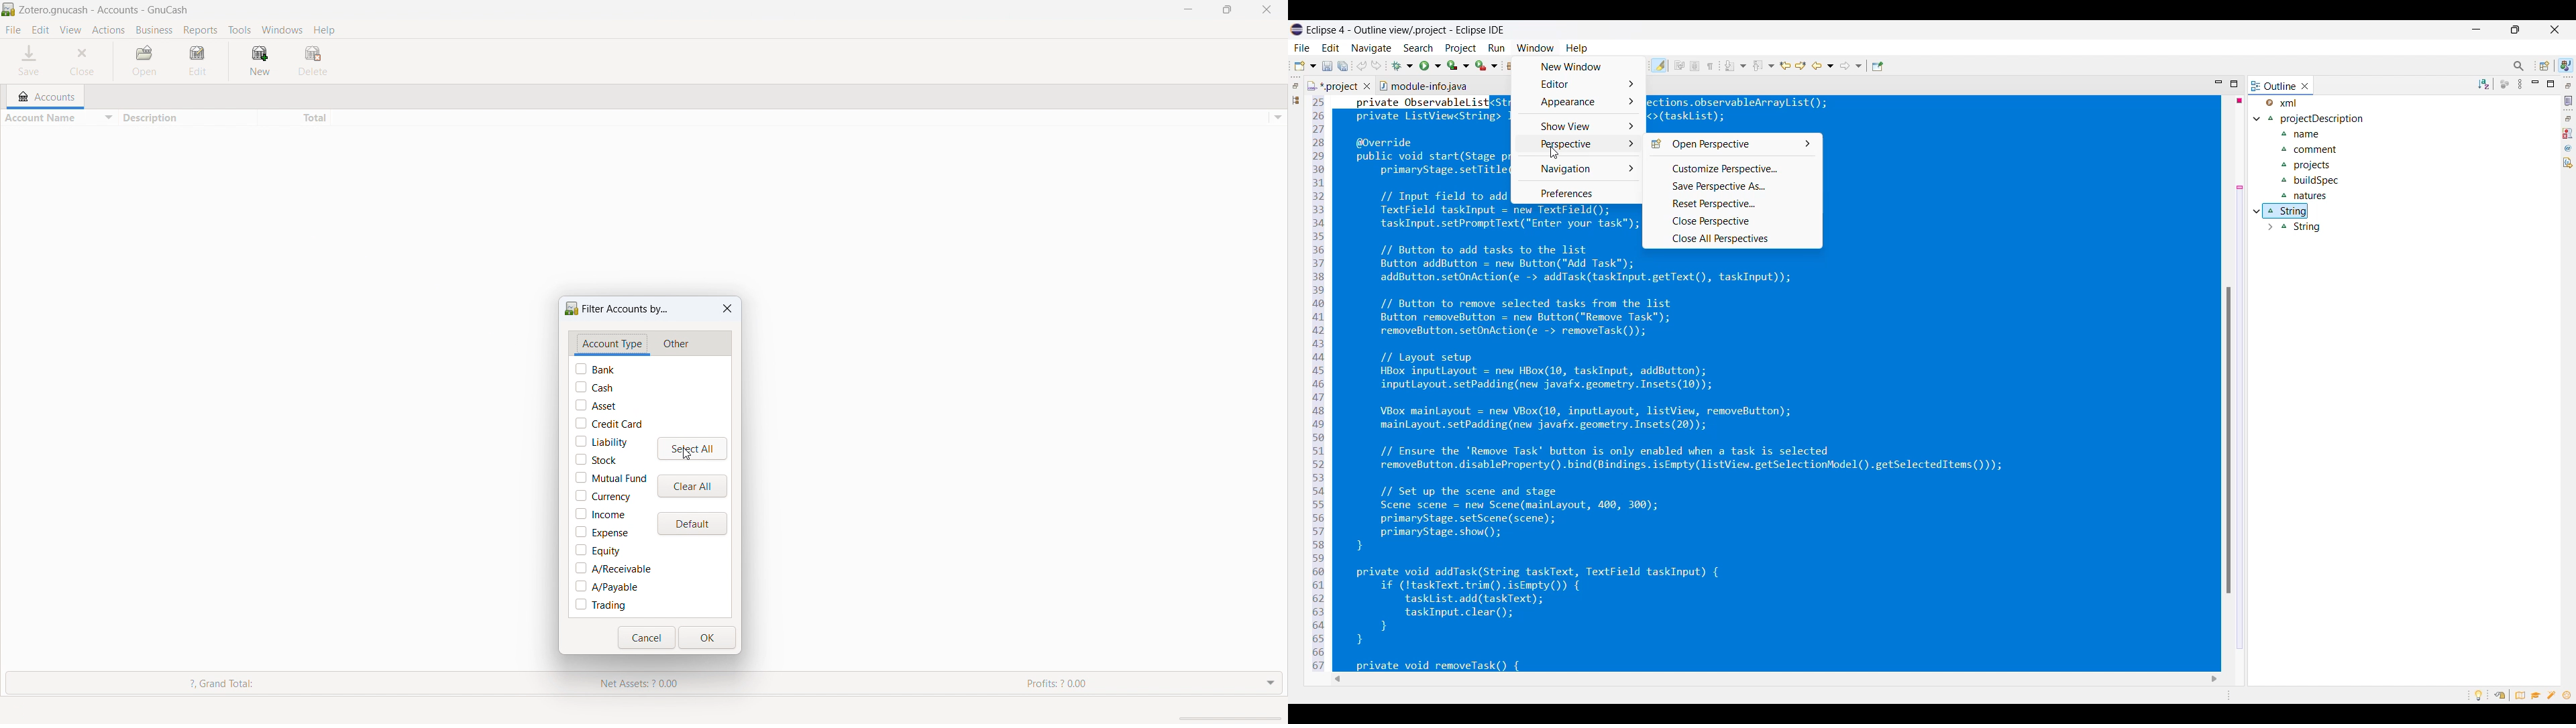 This screenshot has height=728, width=2576. What do you see at coordinates (83, 61) in the screenshot?
I see `close` at bounding box center [83, 61].